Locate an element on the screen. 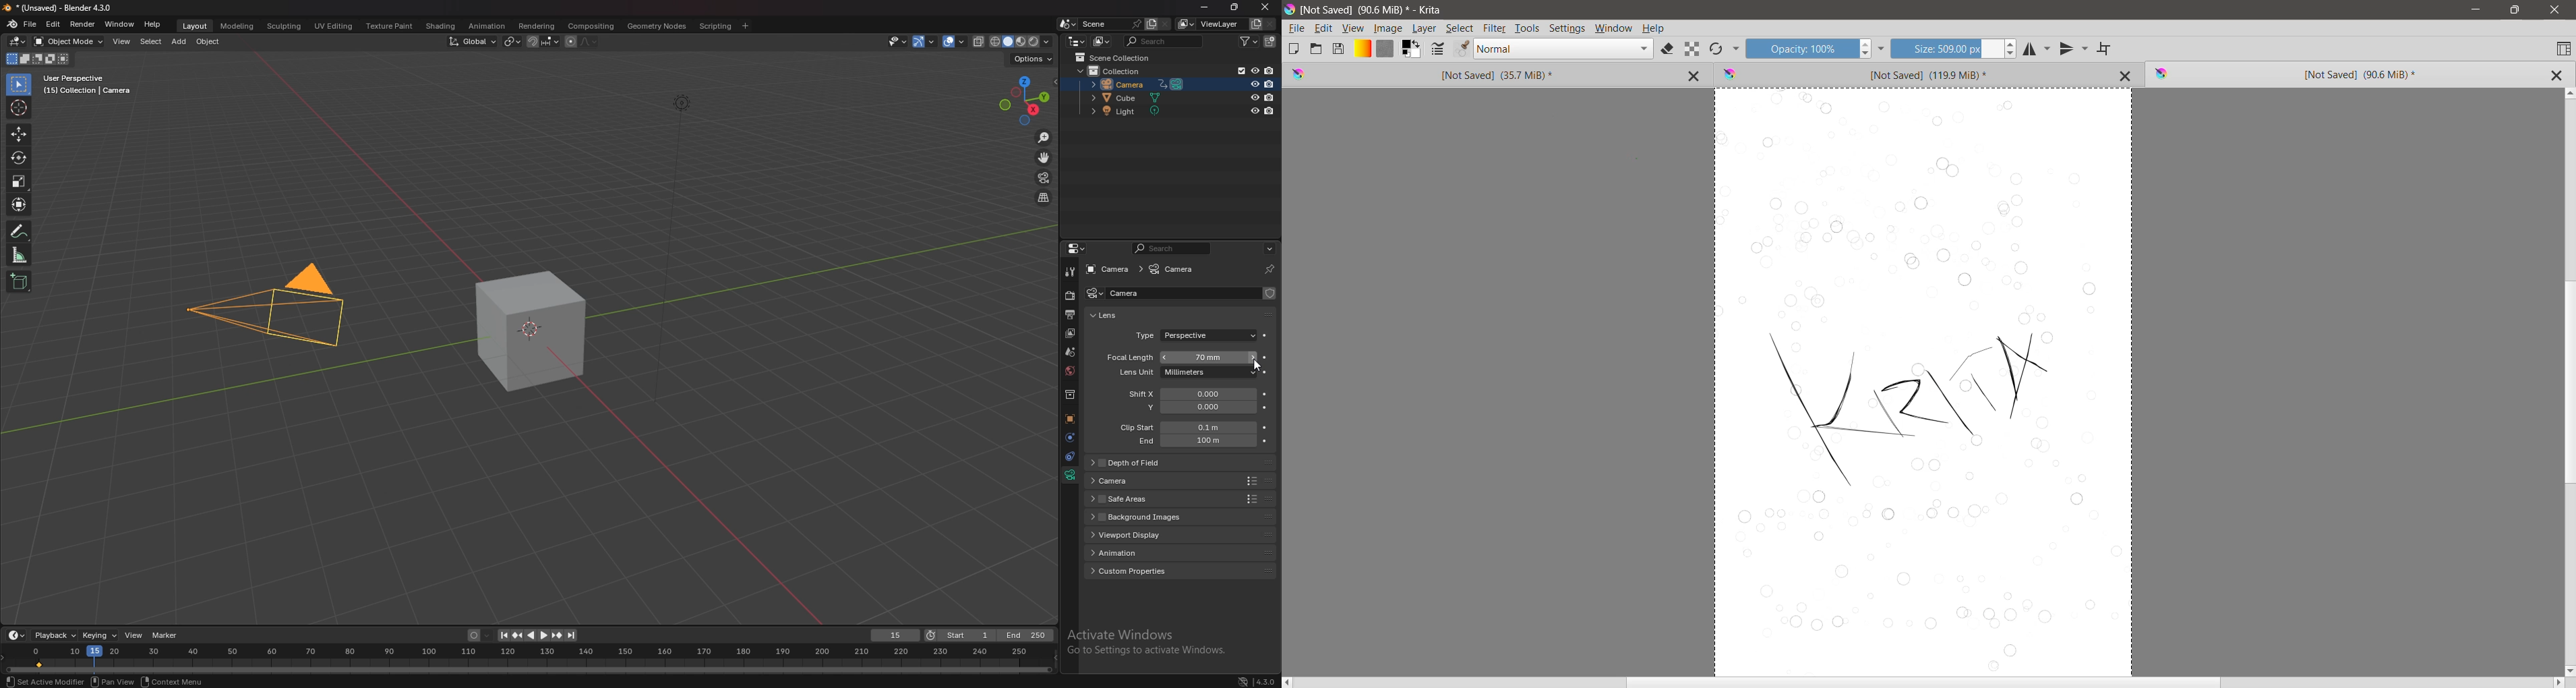 The image size is (2576, 700). Open an Existing Document is located at coordinates (1316, 48).